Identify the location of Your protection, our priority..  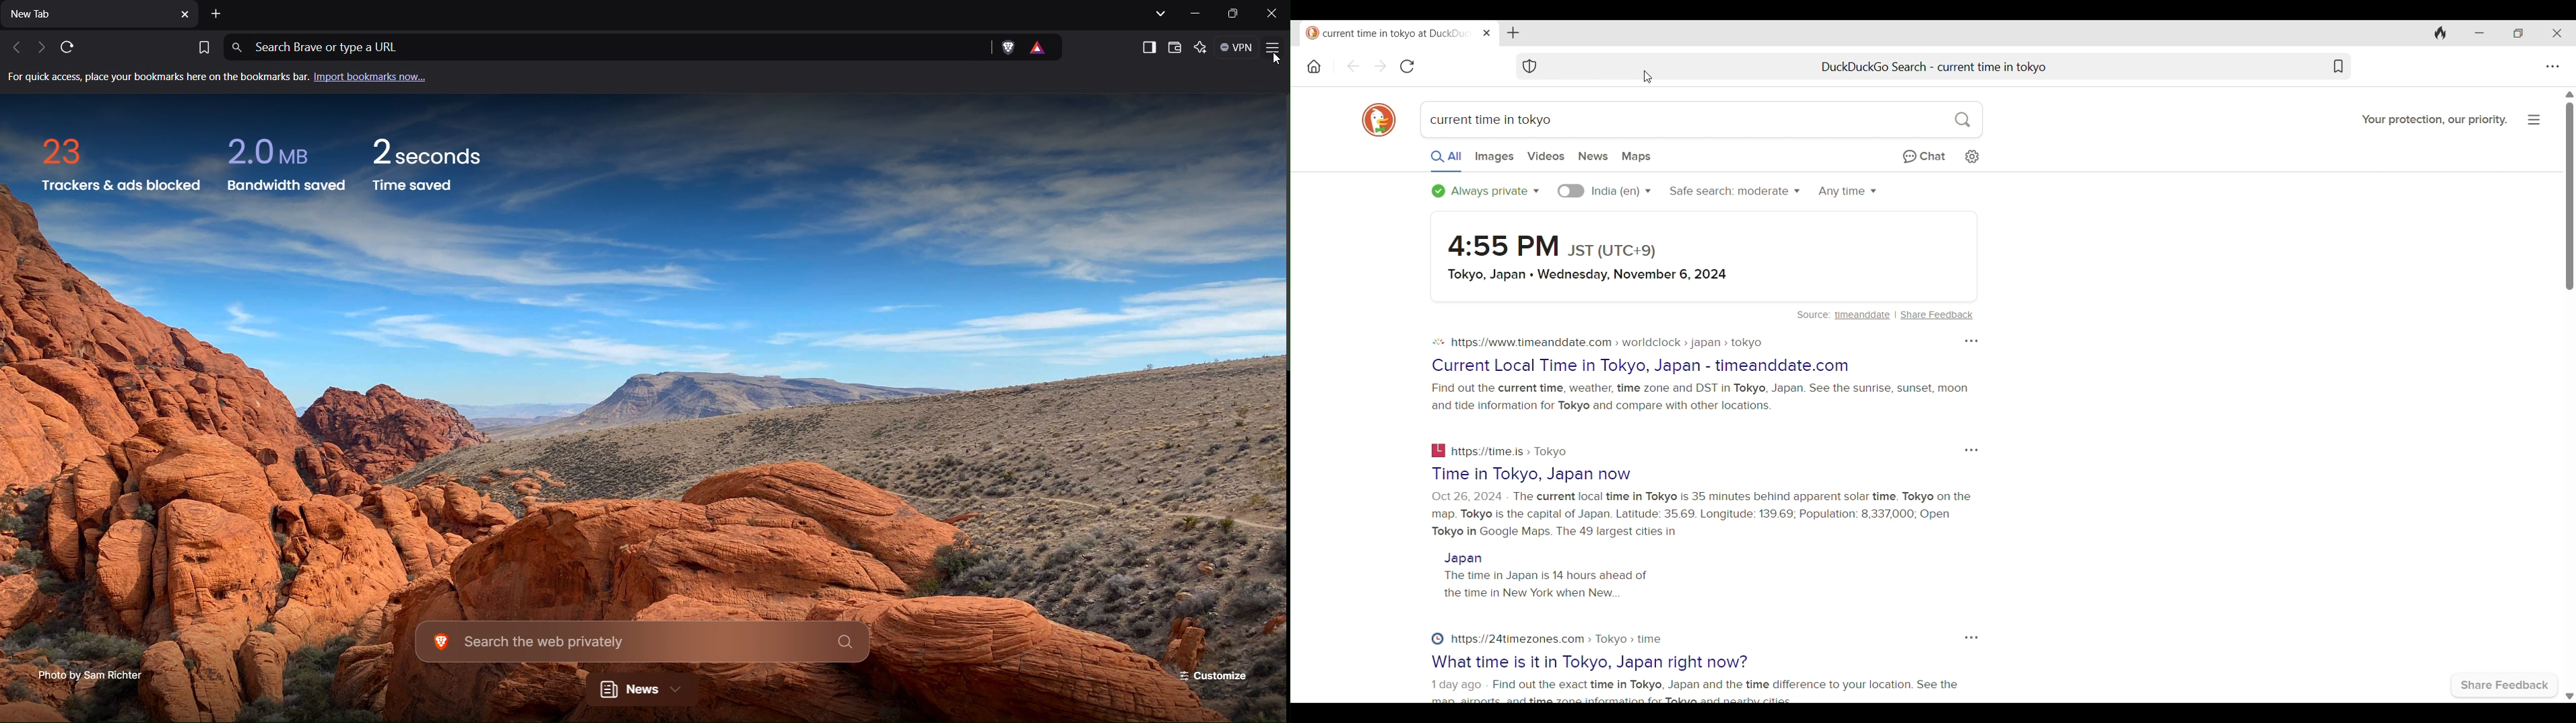
(2434, 120).